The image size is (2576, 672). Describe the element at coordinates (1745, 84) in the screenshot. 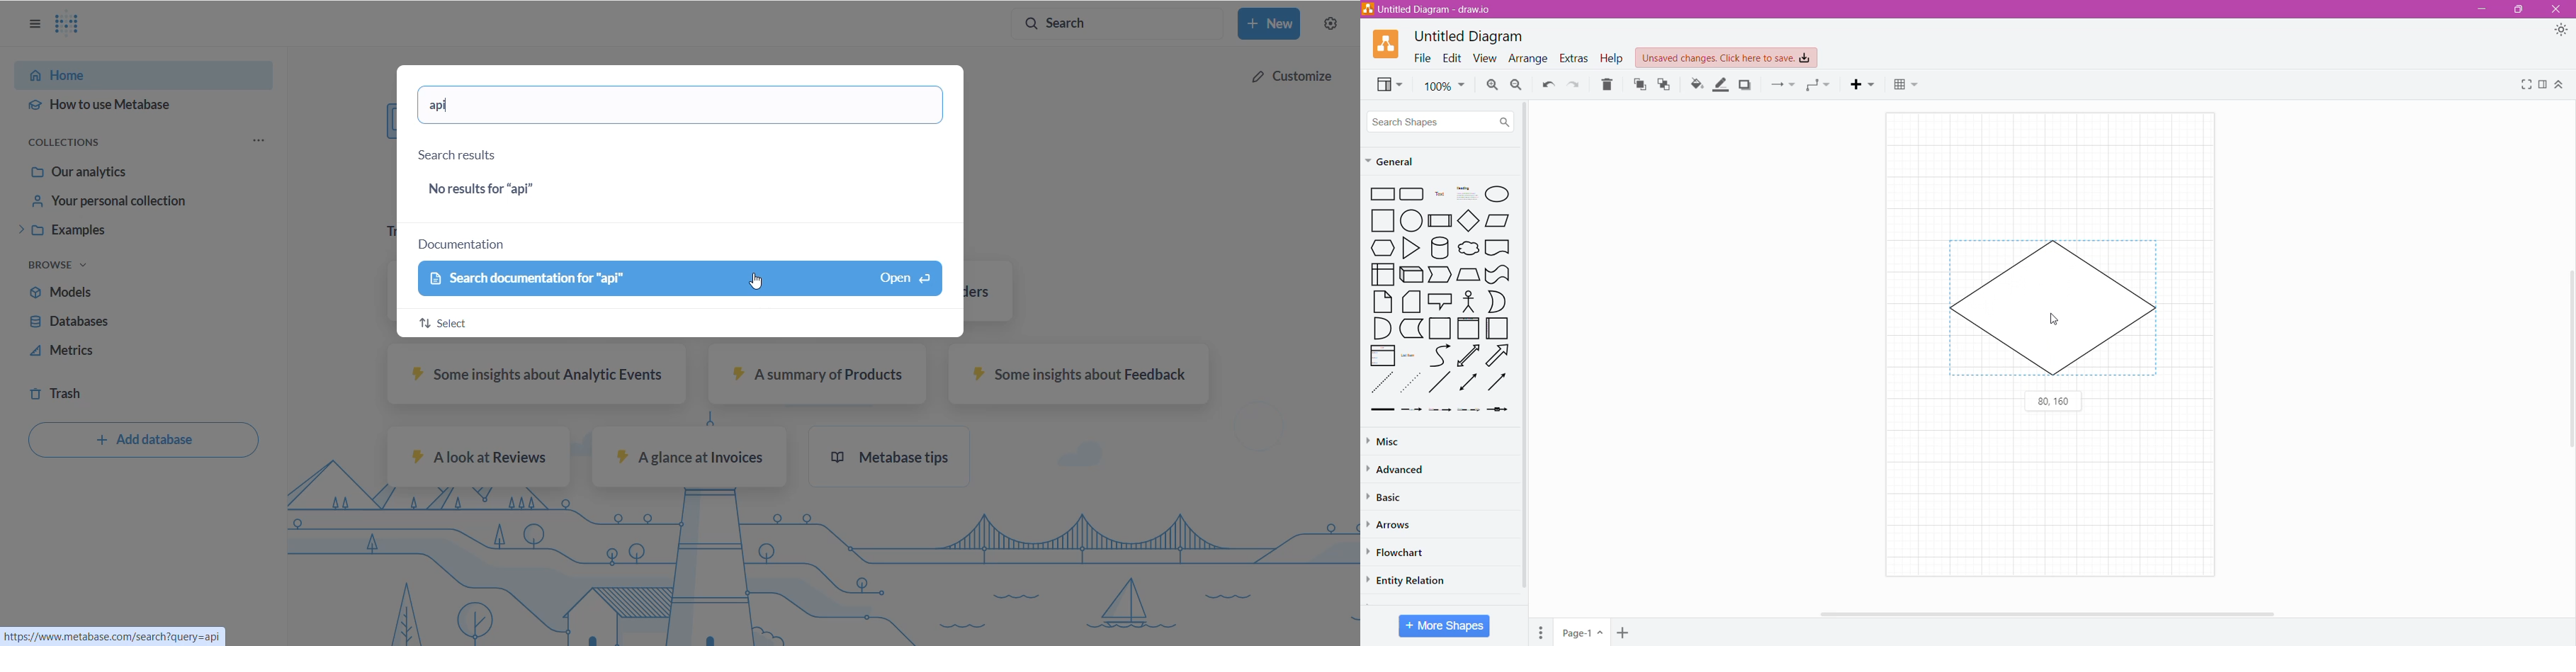

I see `Shadow` at that location.